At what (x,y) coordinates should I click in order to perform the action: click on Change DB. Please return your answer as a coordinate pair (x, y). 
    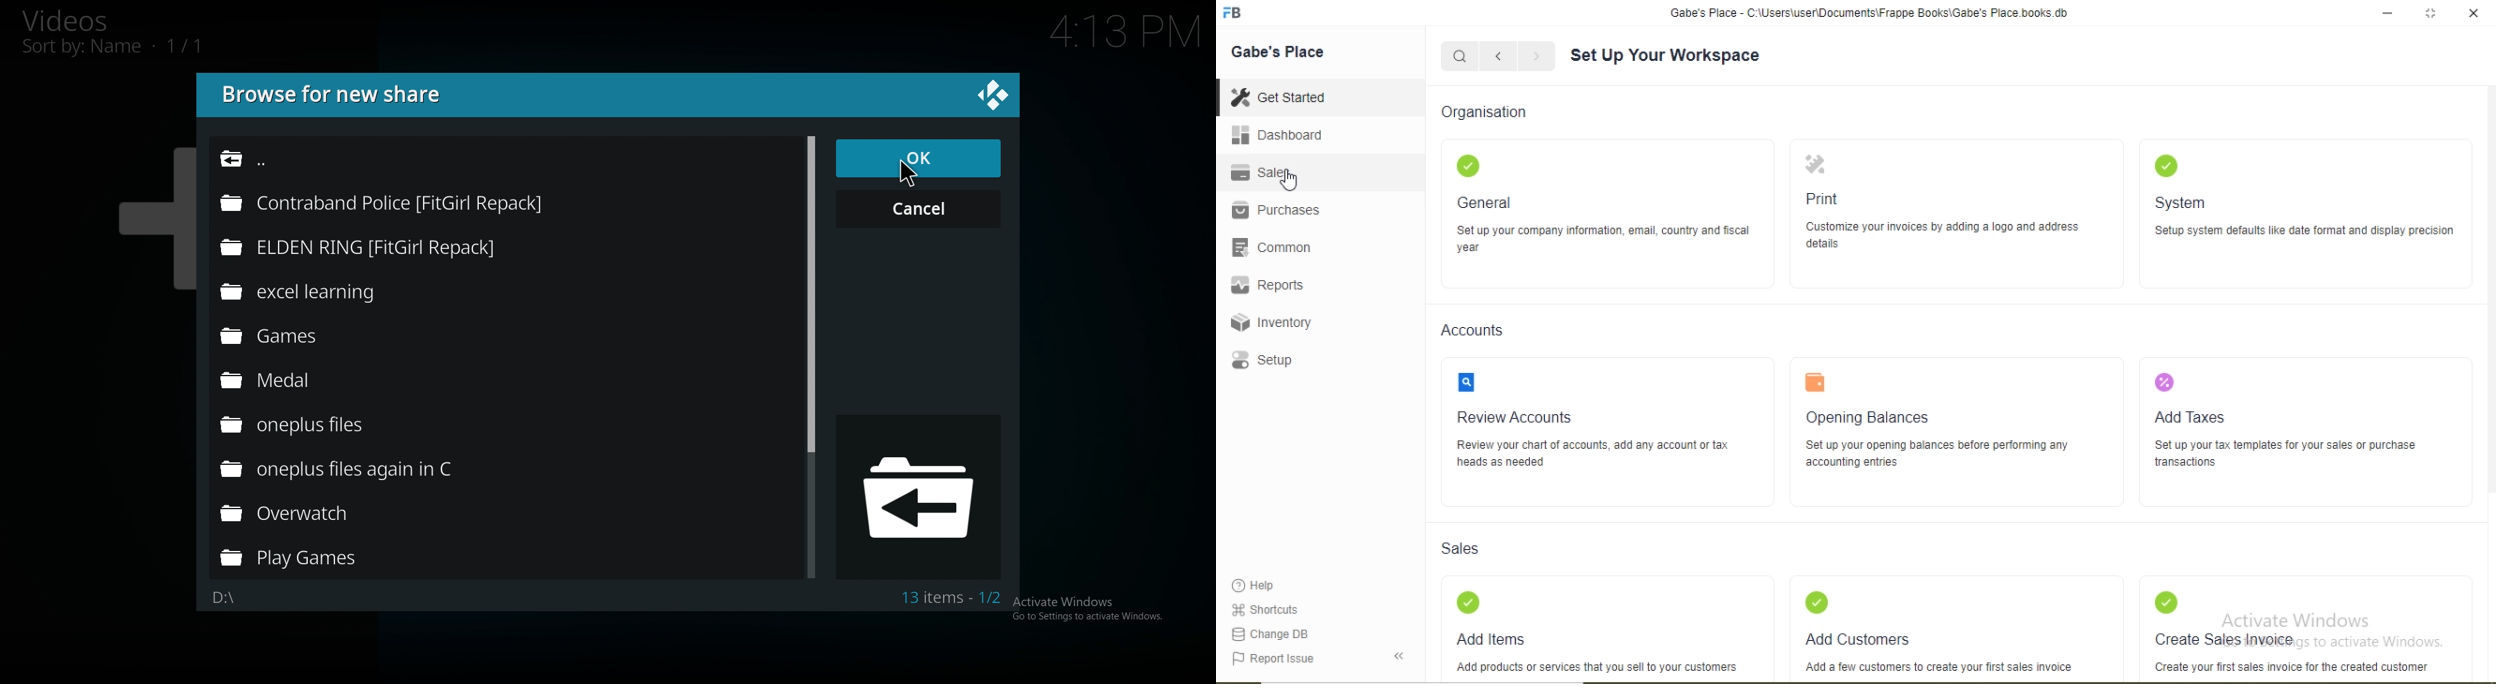
    Looking at the image, I should click on (1274, 634).